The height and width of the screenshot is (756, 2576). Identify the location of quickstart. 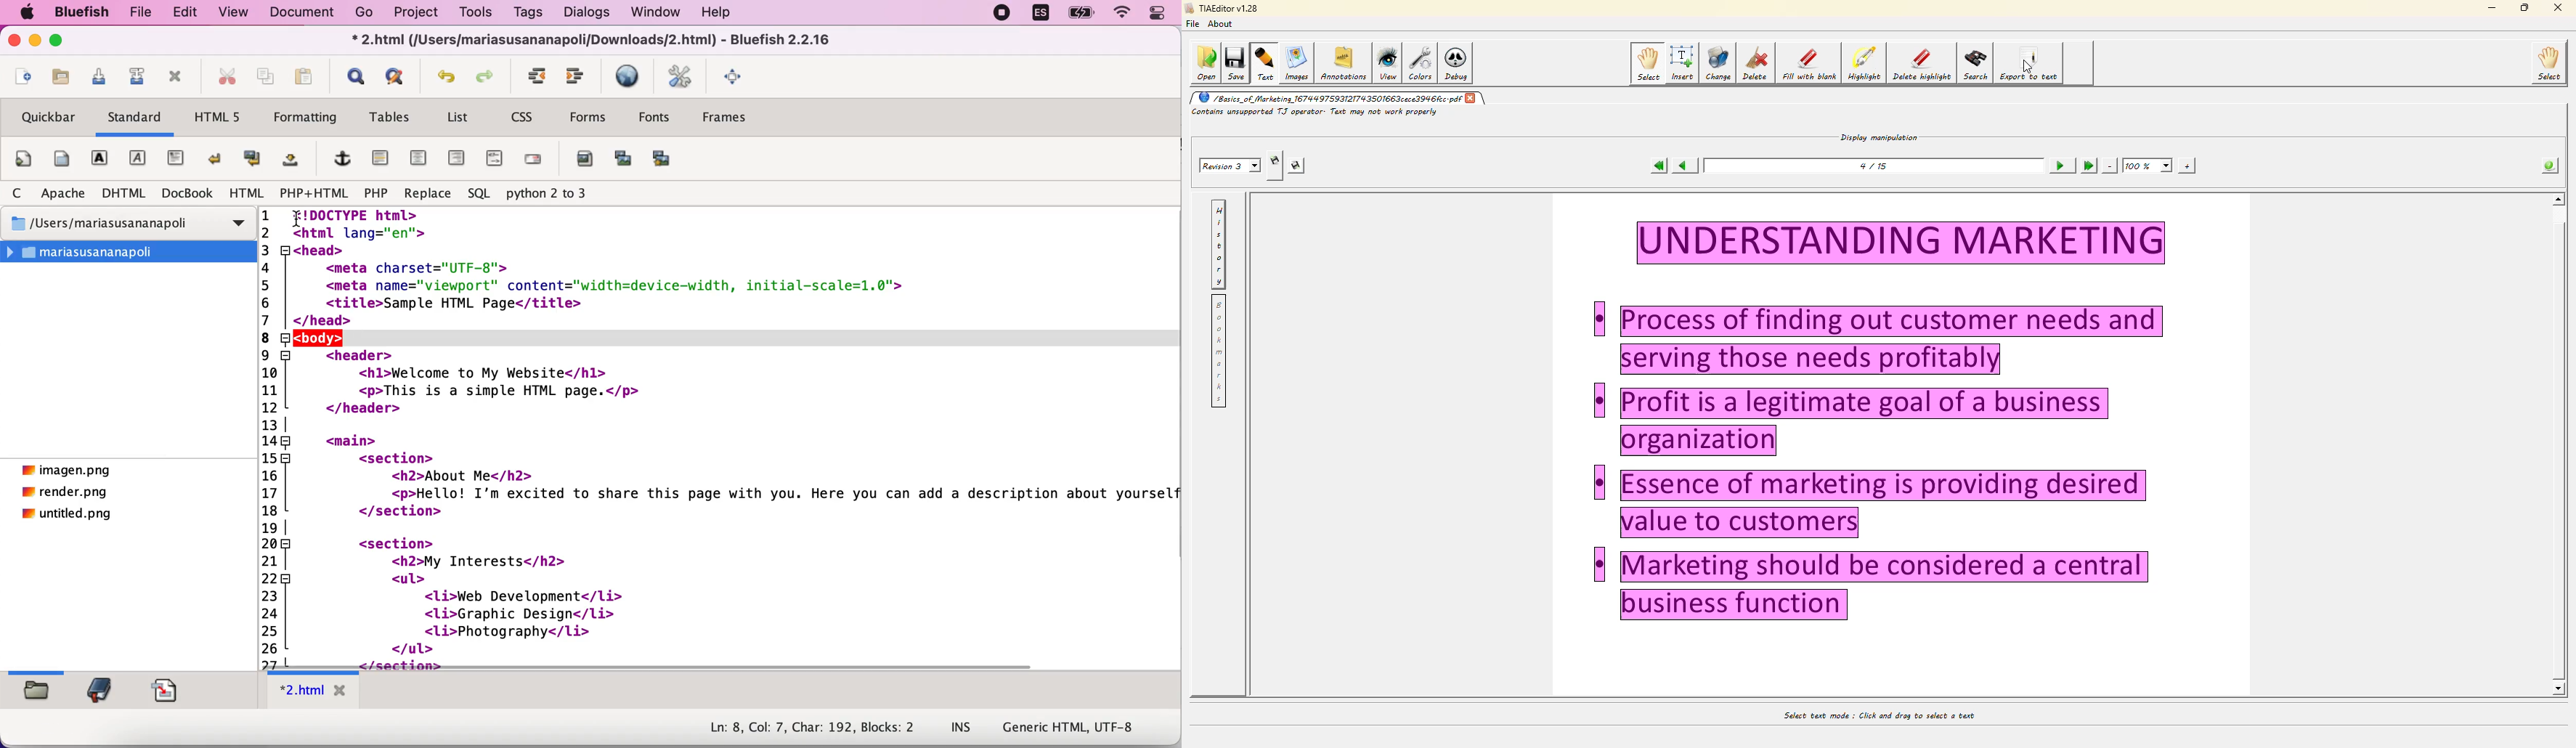
(23, 158).